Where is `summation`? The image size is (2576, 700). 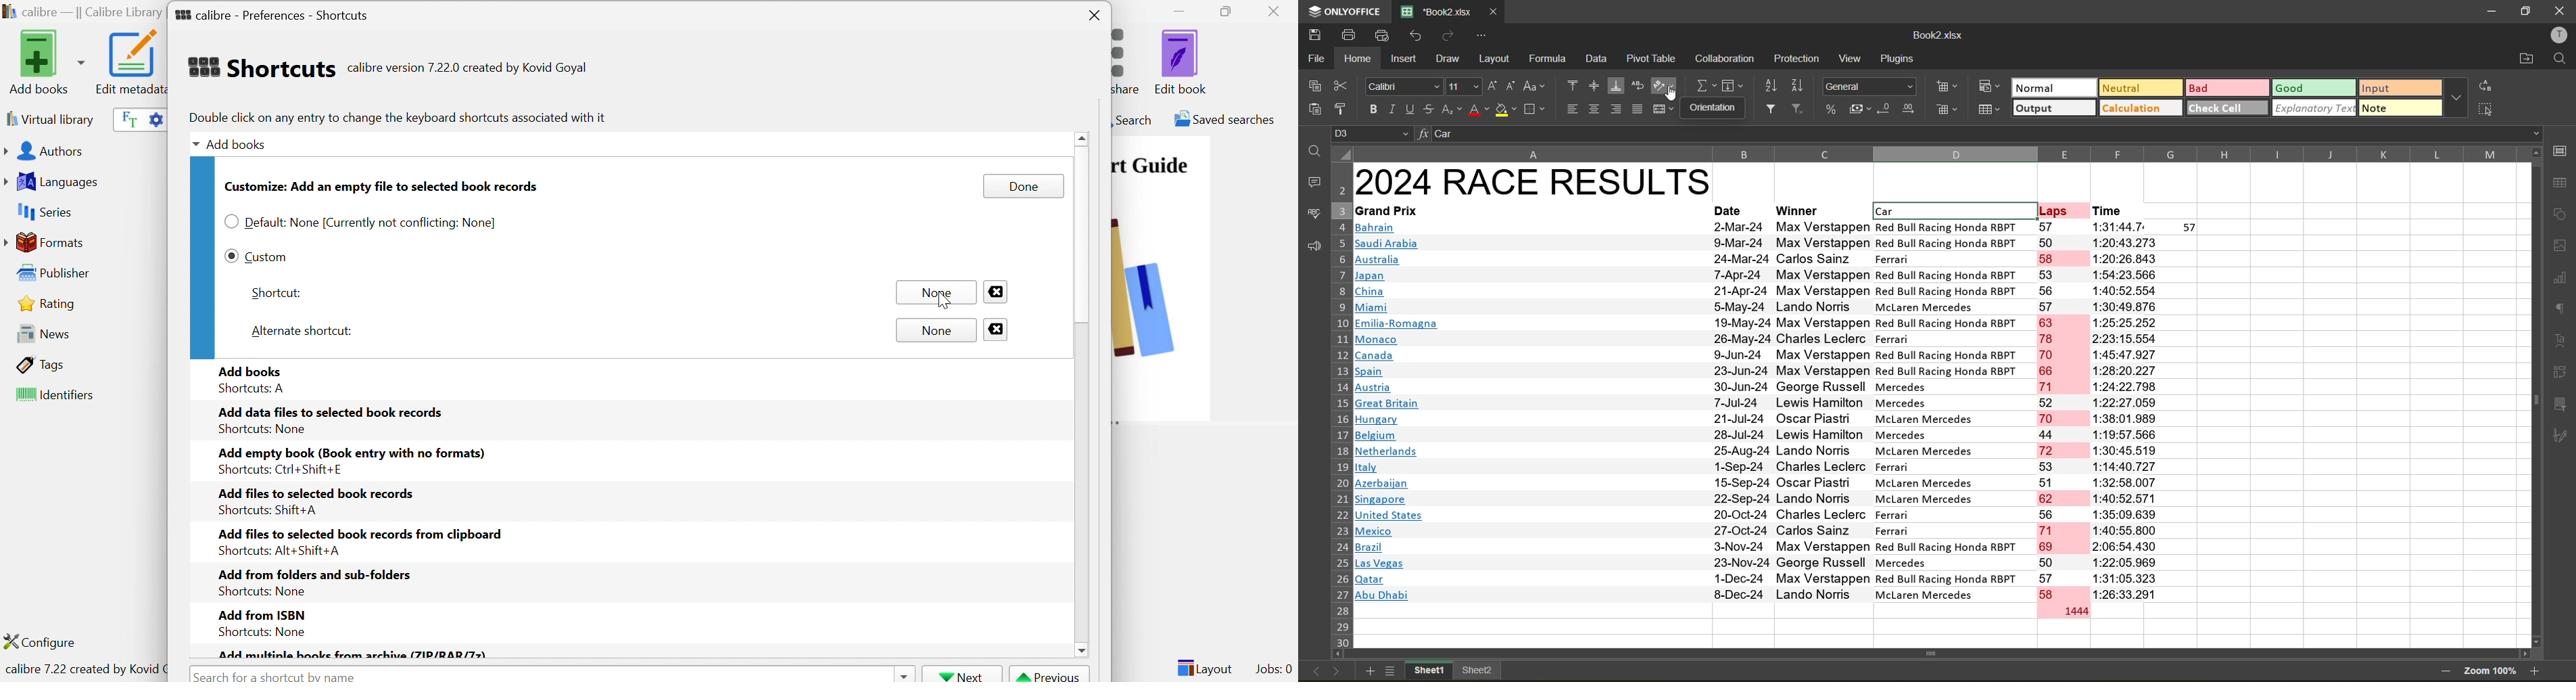 summation is located at coordinates (1704, 85).